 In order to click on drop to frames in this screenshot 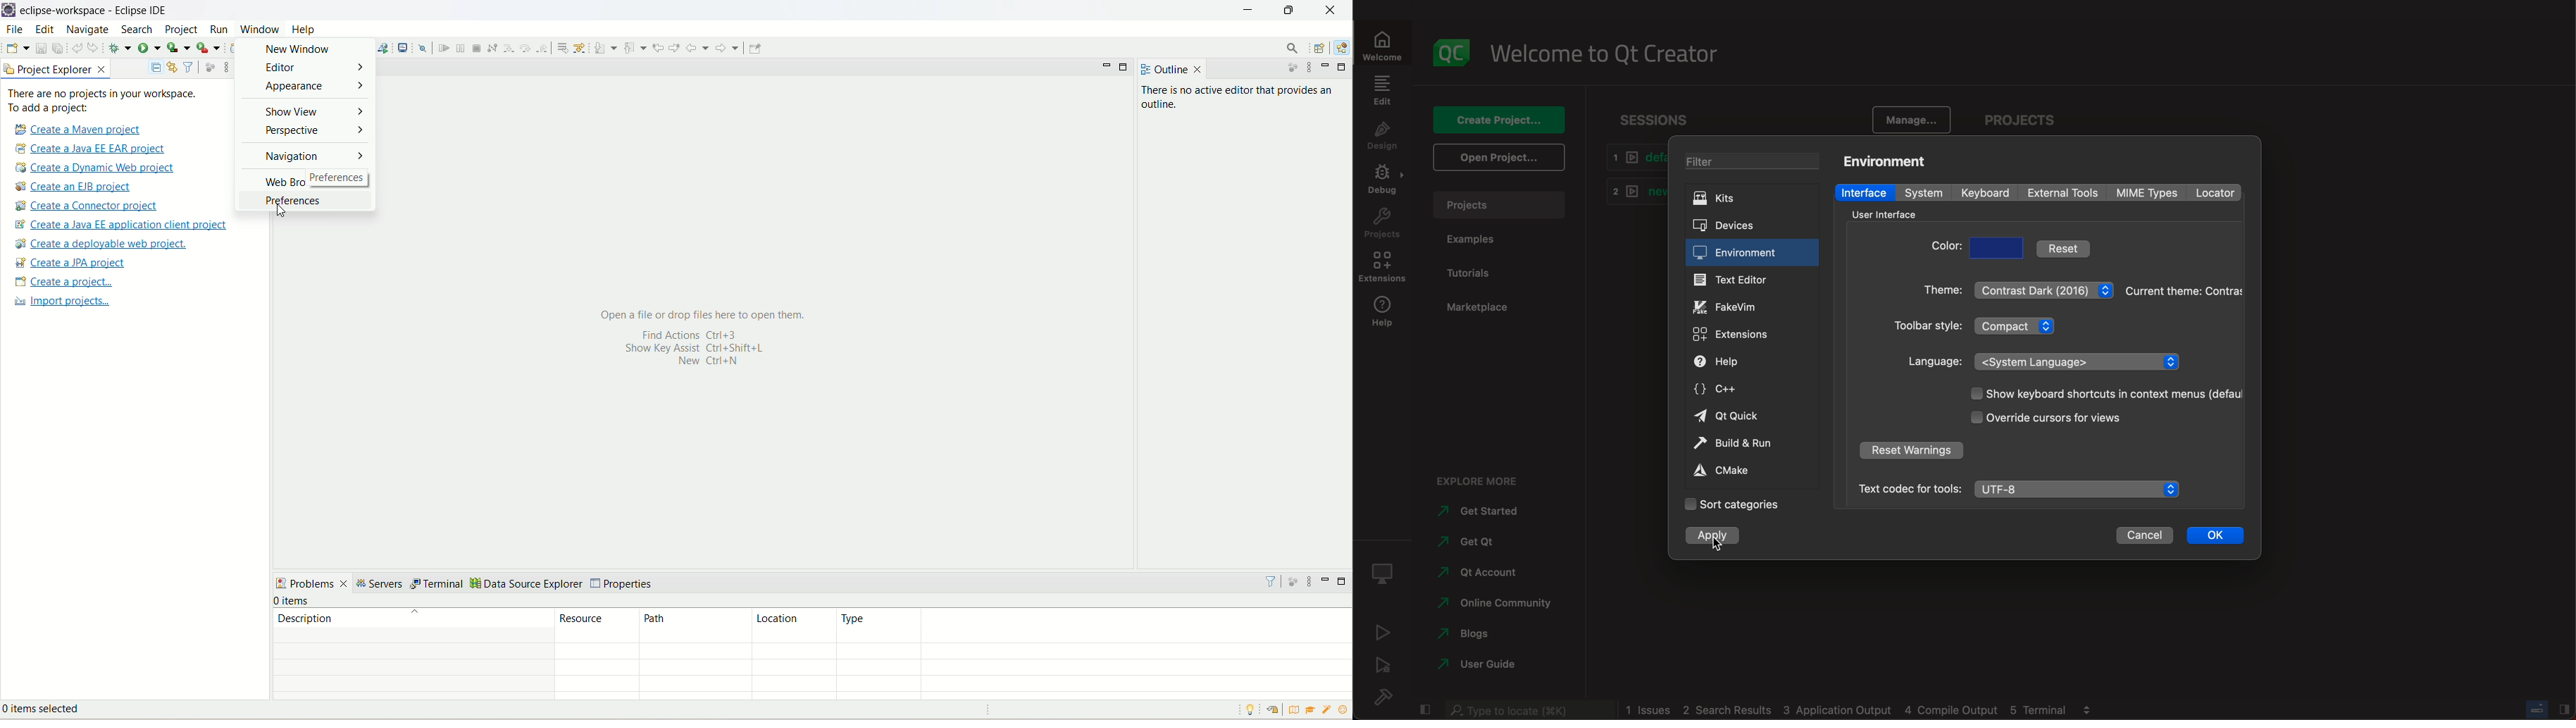, I will do `click(560, 47)`.